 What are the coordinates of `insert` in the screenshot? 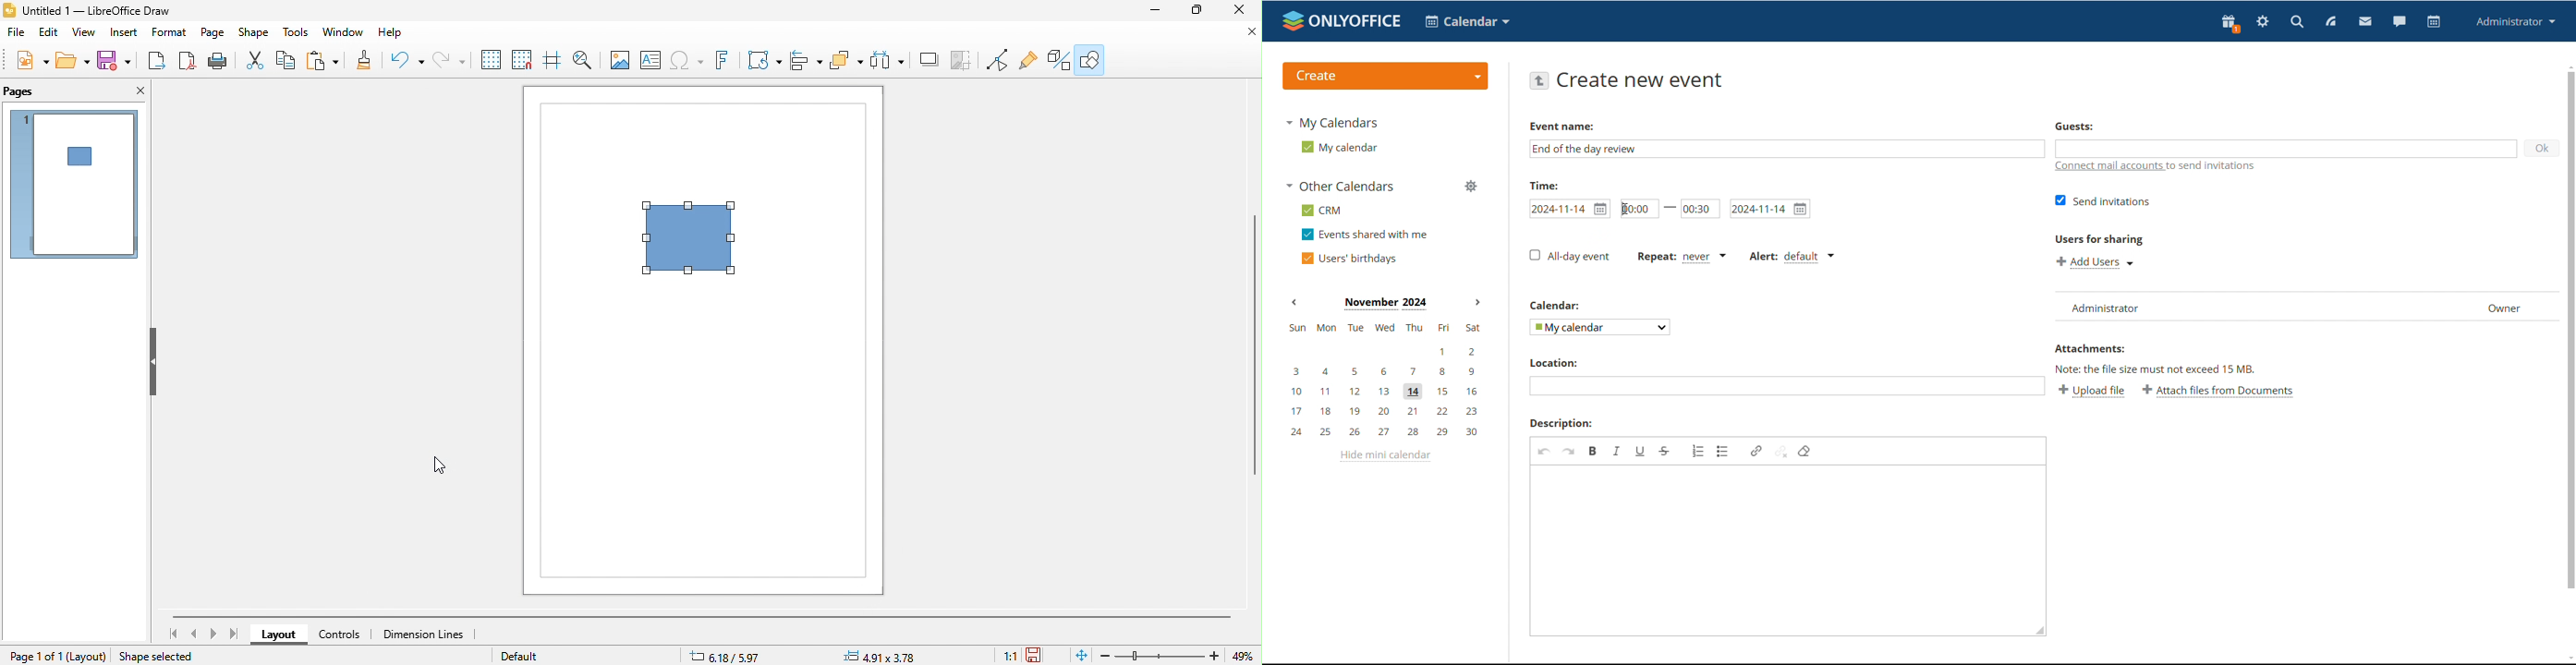 It's located at (127, 34).